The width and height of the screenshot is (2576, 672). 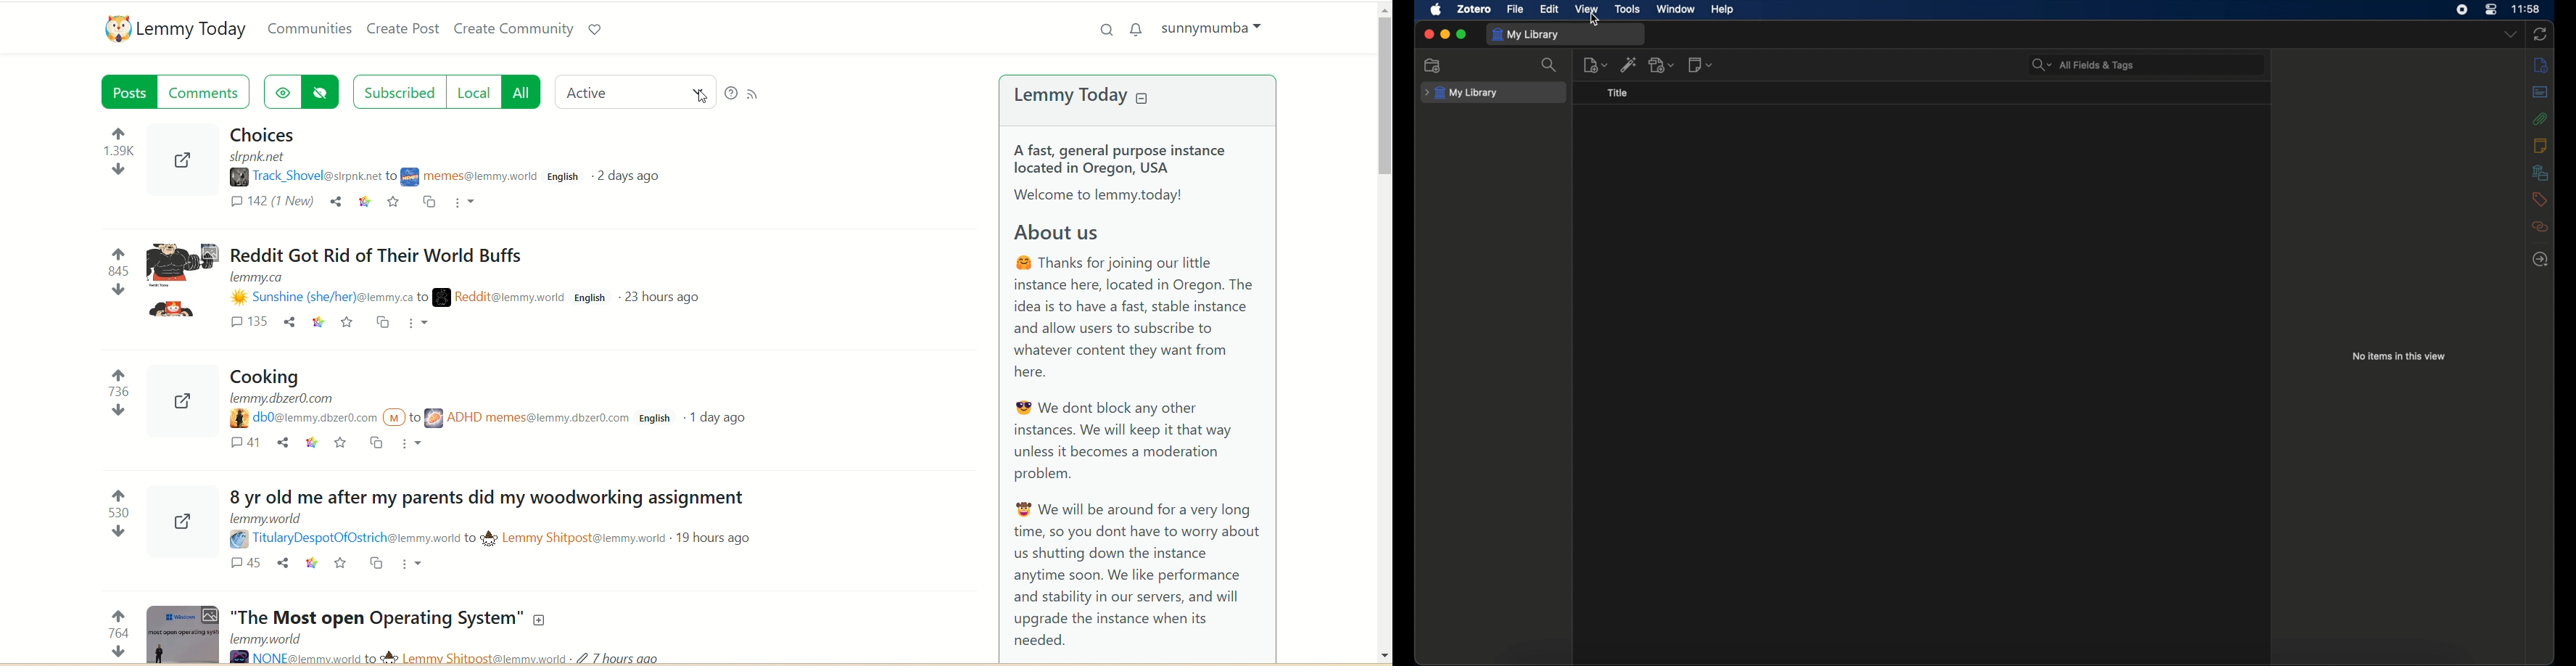 I want to click on 23 hours ago, so click(x=661, y=300).